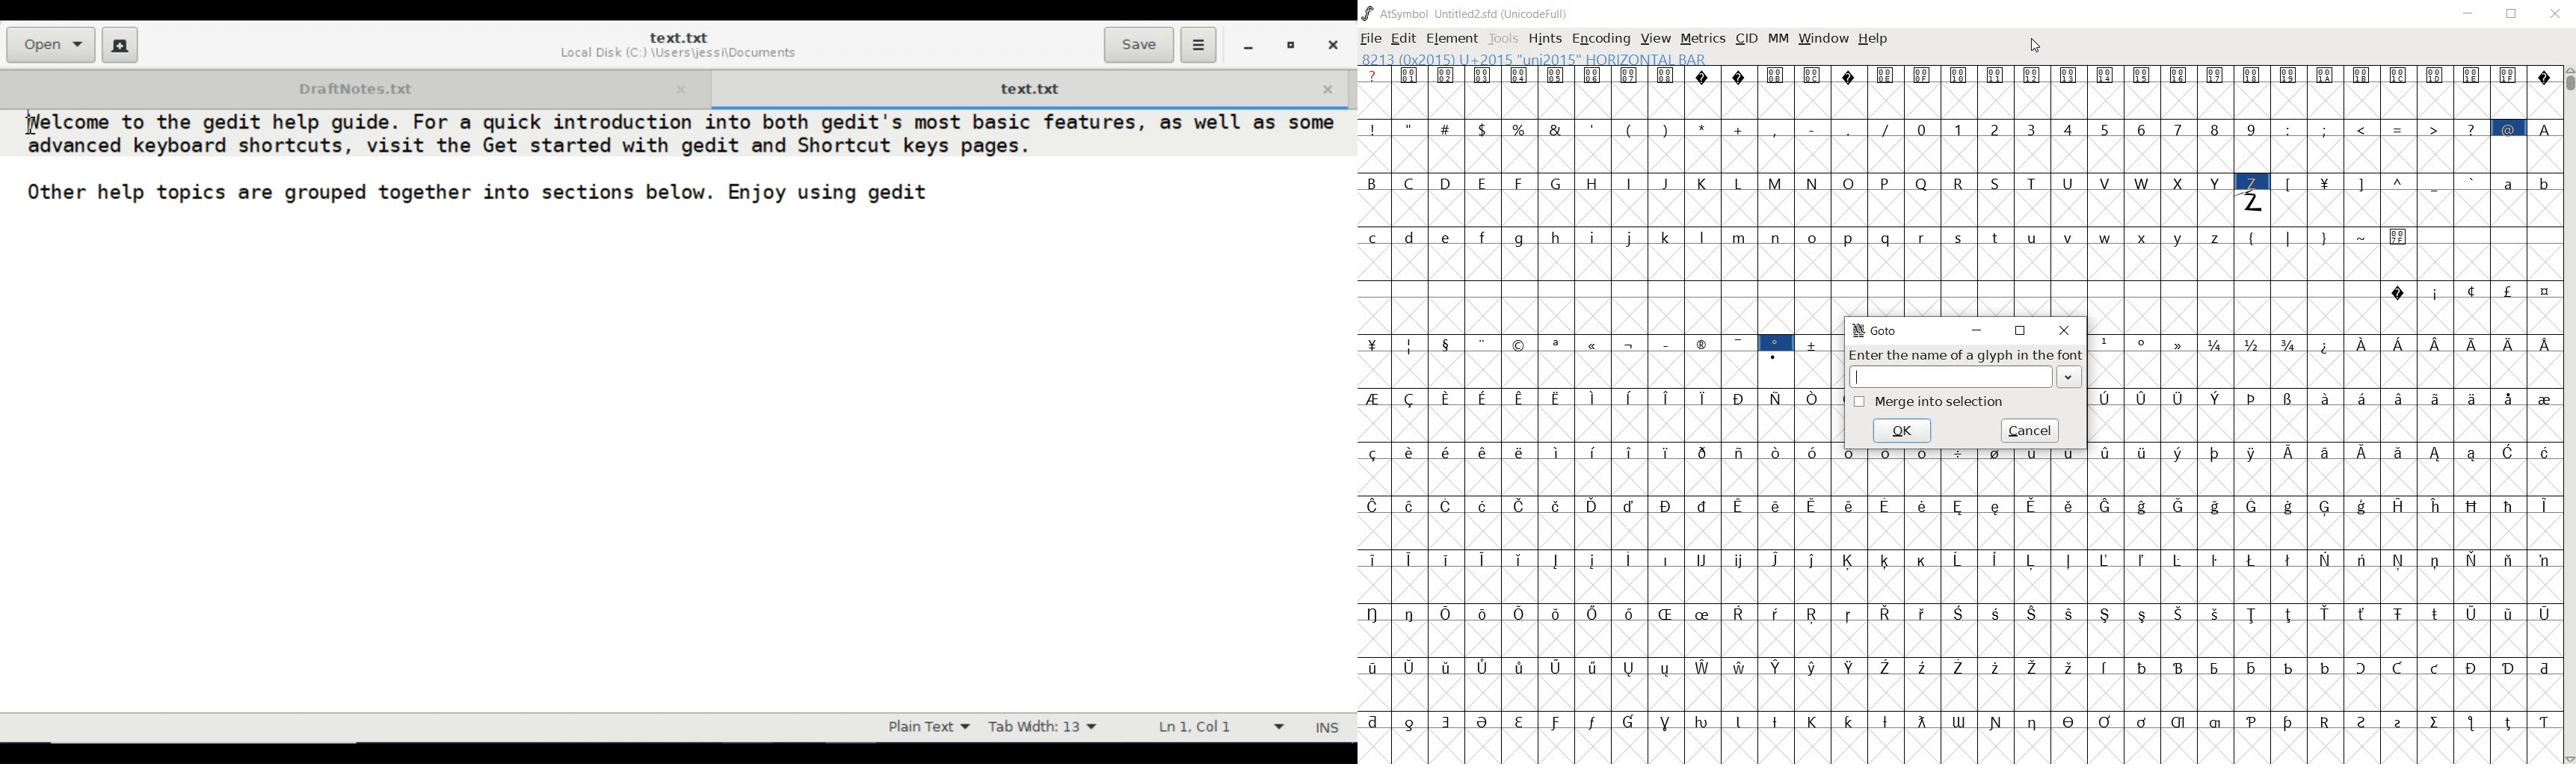 The width and height of the screenshot is (2576, 784). Describe the element at coordinates (2032, 430) in the screenshot. I see `CANCEL` at that location.